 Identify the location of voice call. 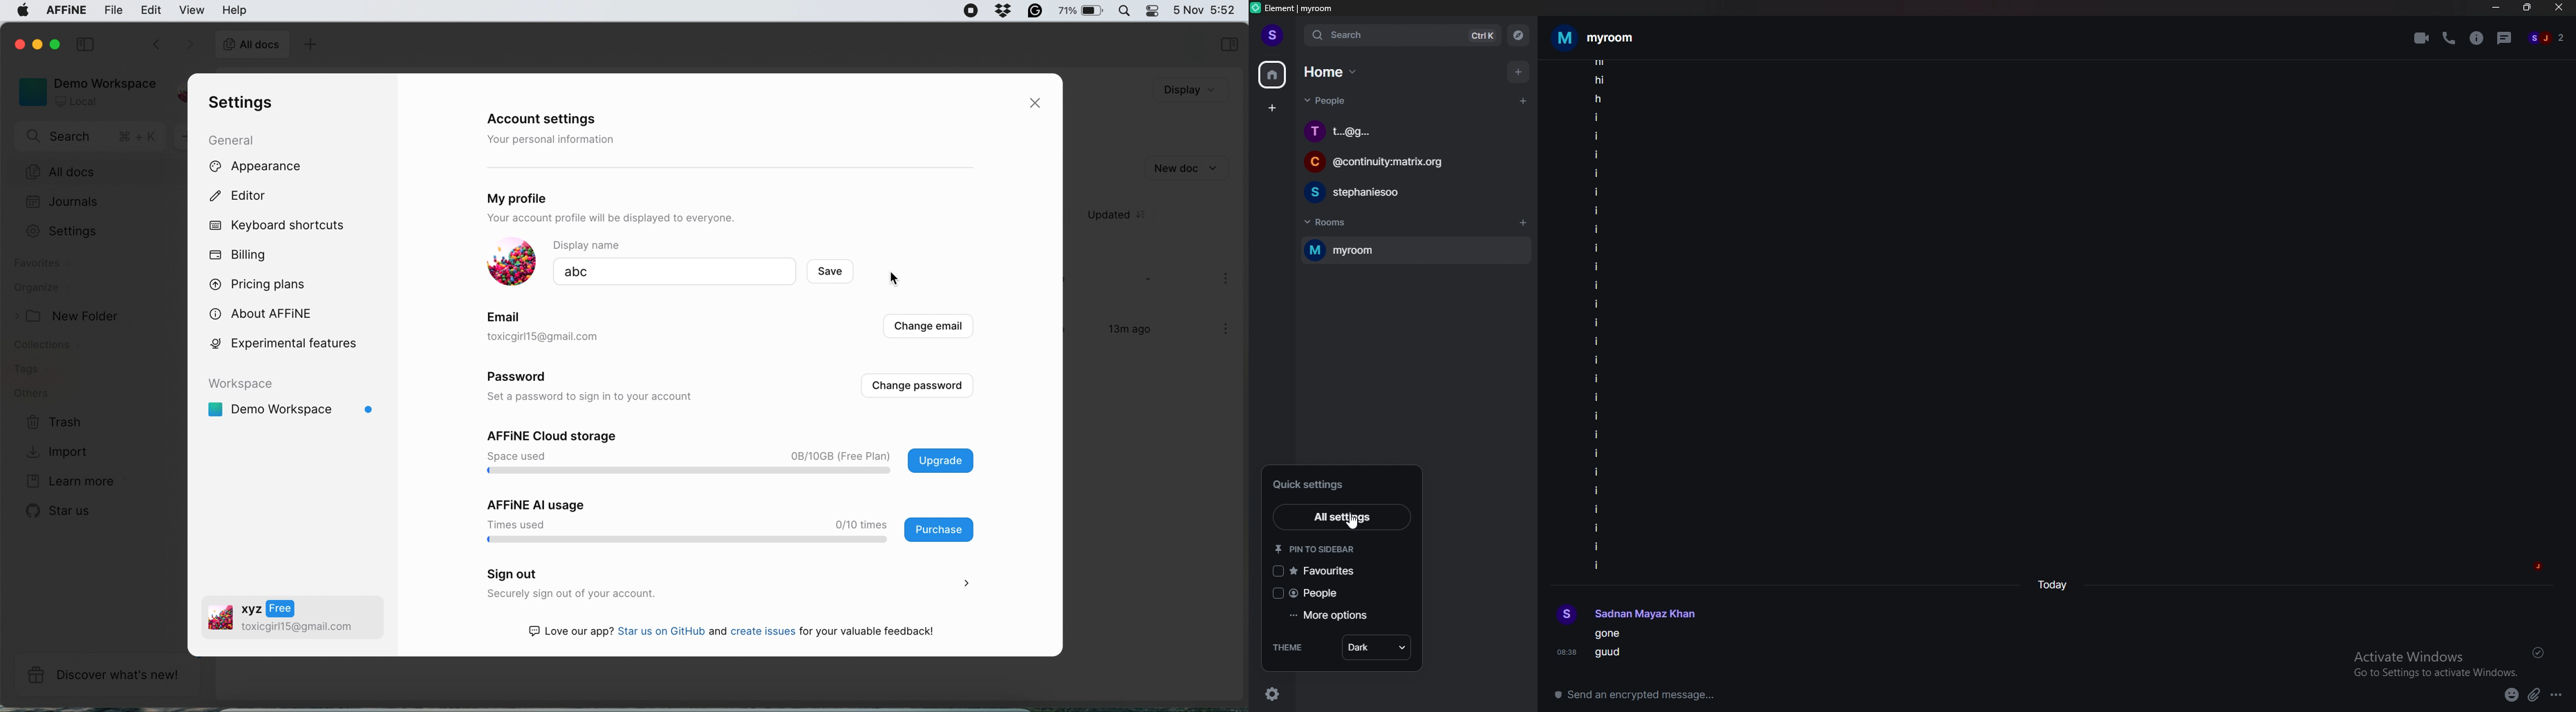
(2449, 37).